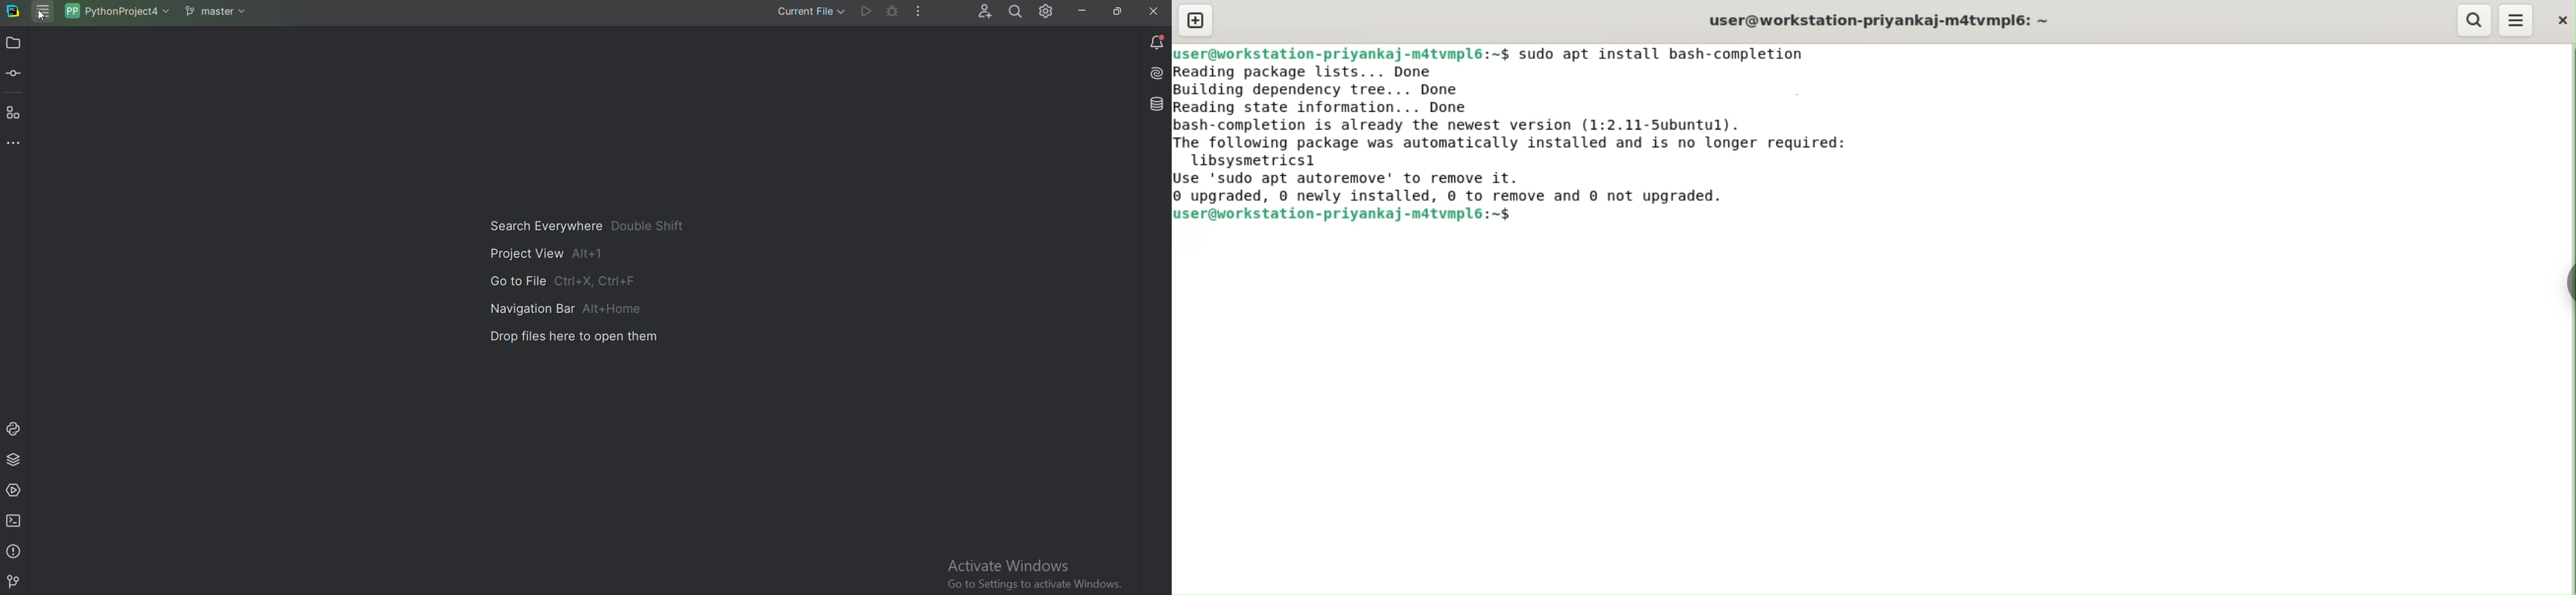 Image resolution: width=2576 pixels, height=616 pixels. Describe the element at coordinates (16, 520) in the screenshot. I see `Terminal` at that location.